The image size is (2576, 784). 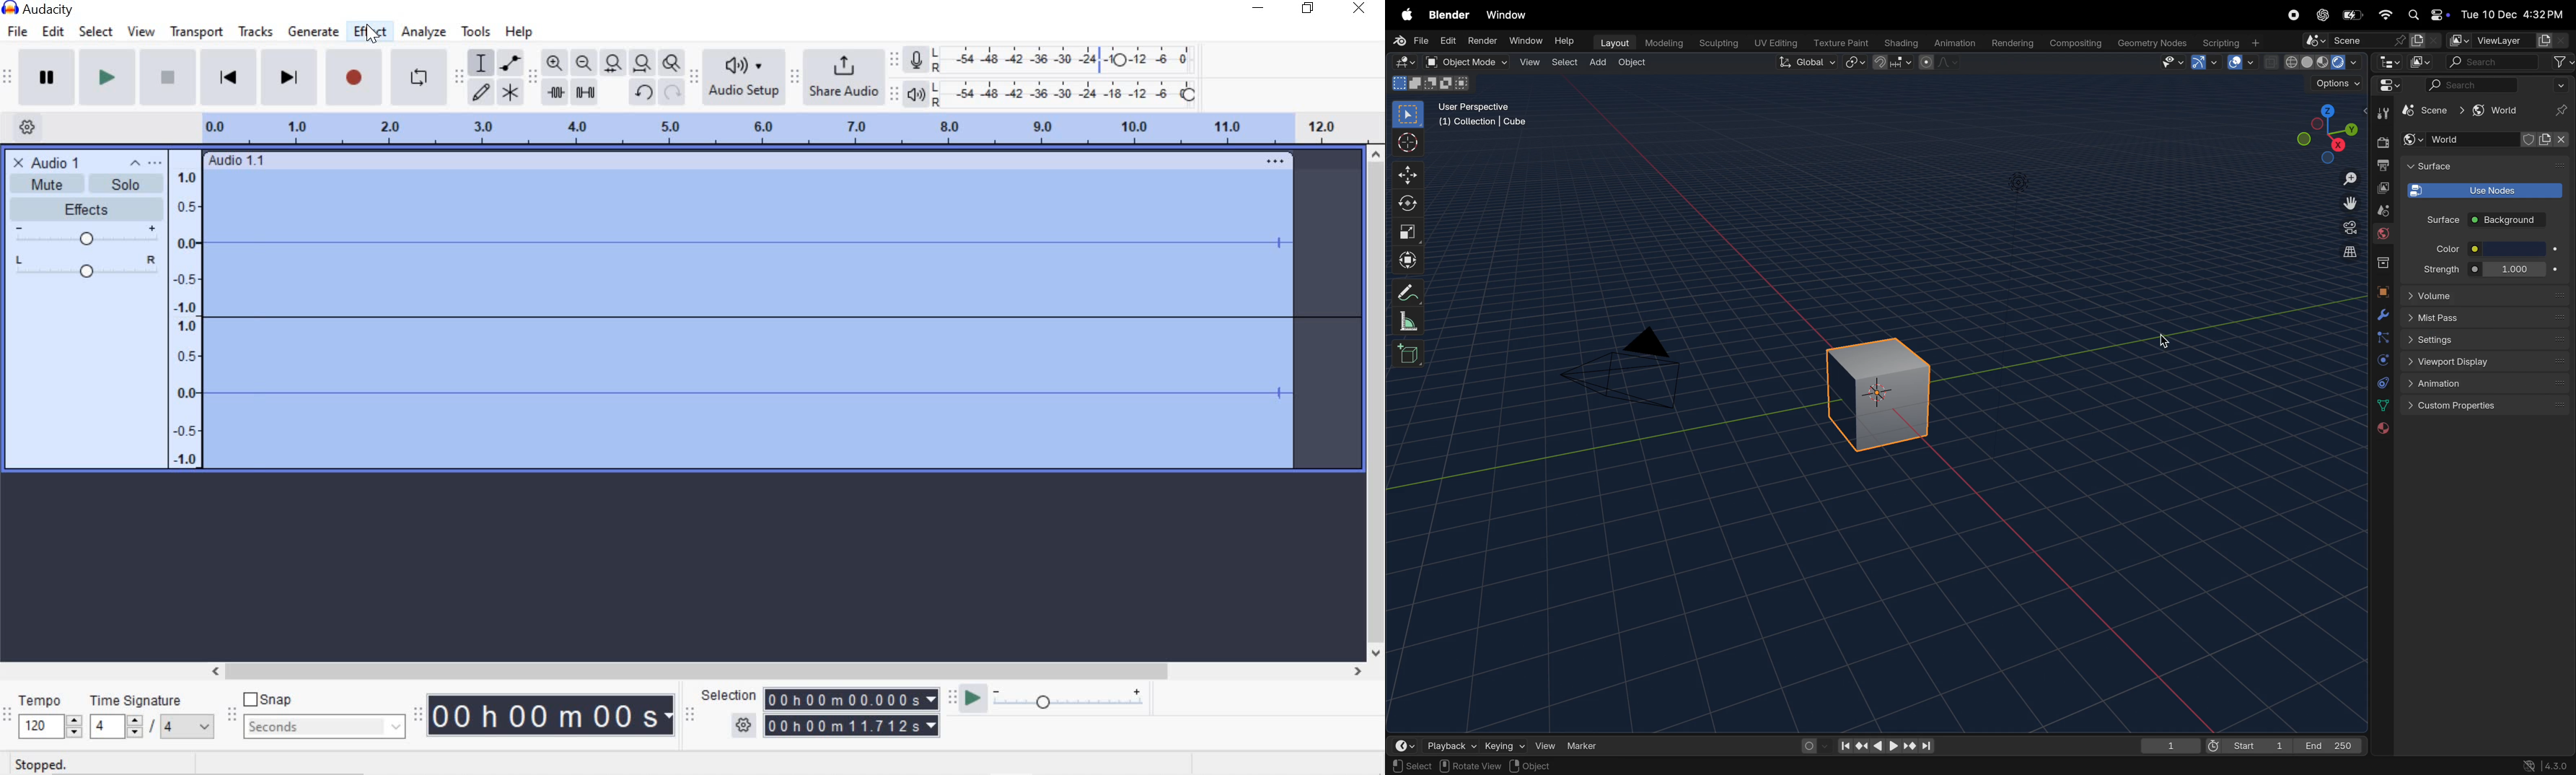 I want to click on STOPPED, so click(x=40, y=764).